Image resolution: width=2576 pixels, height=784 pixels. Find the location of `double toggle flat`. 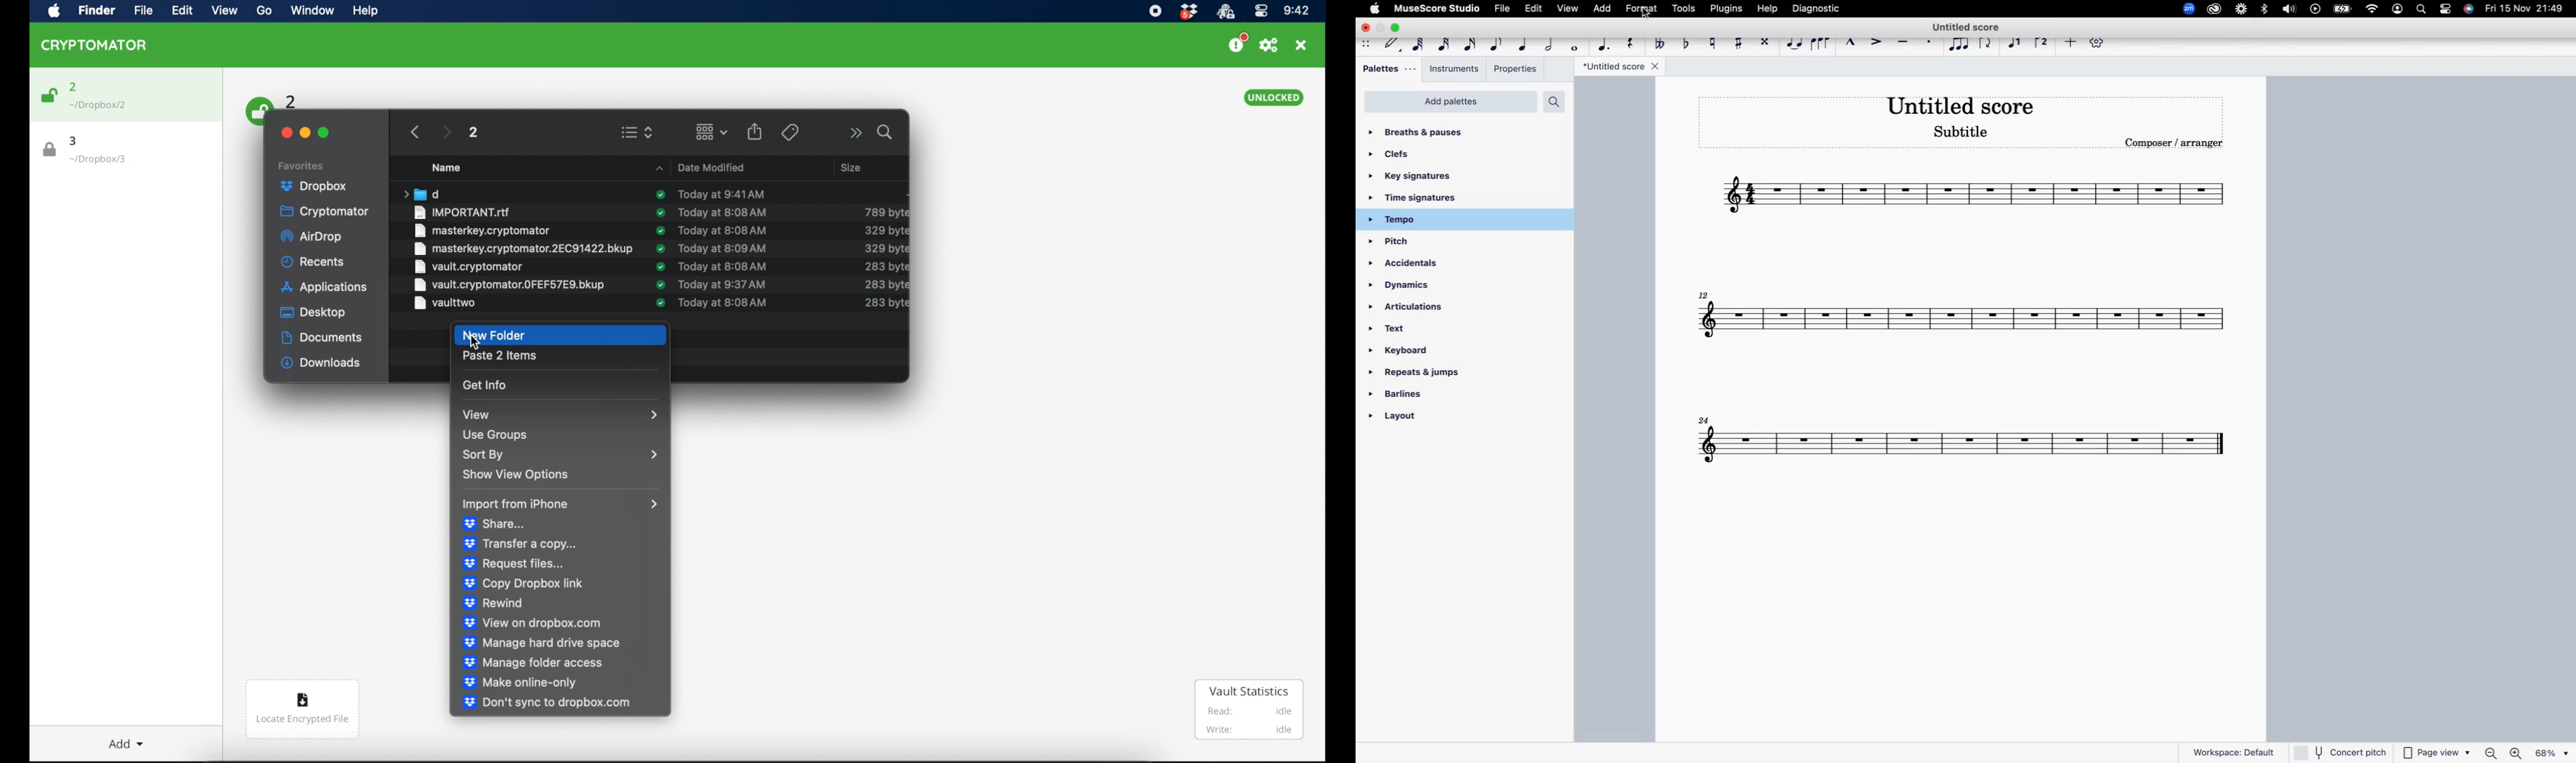

double toggle flat is located at coordinates (1662, 42).